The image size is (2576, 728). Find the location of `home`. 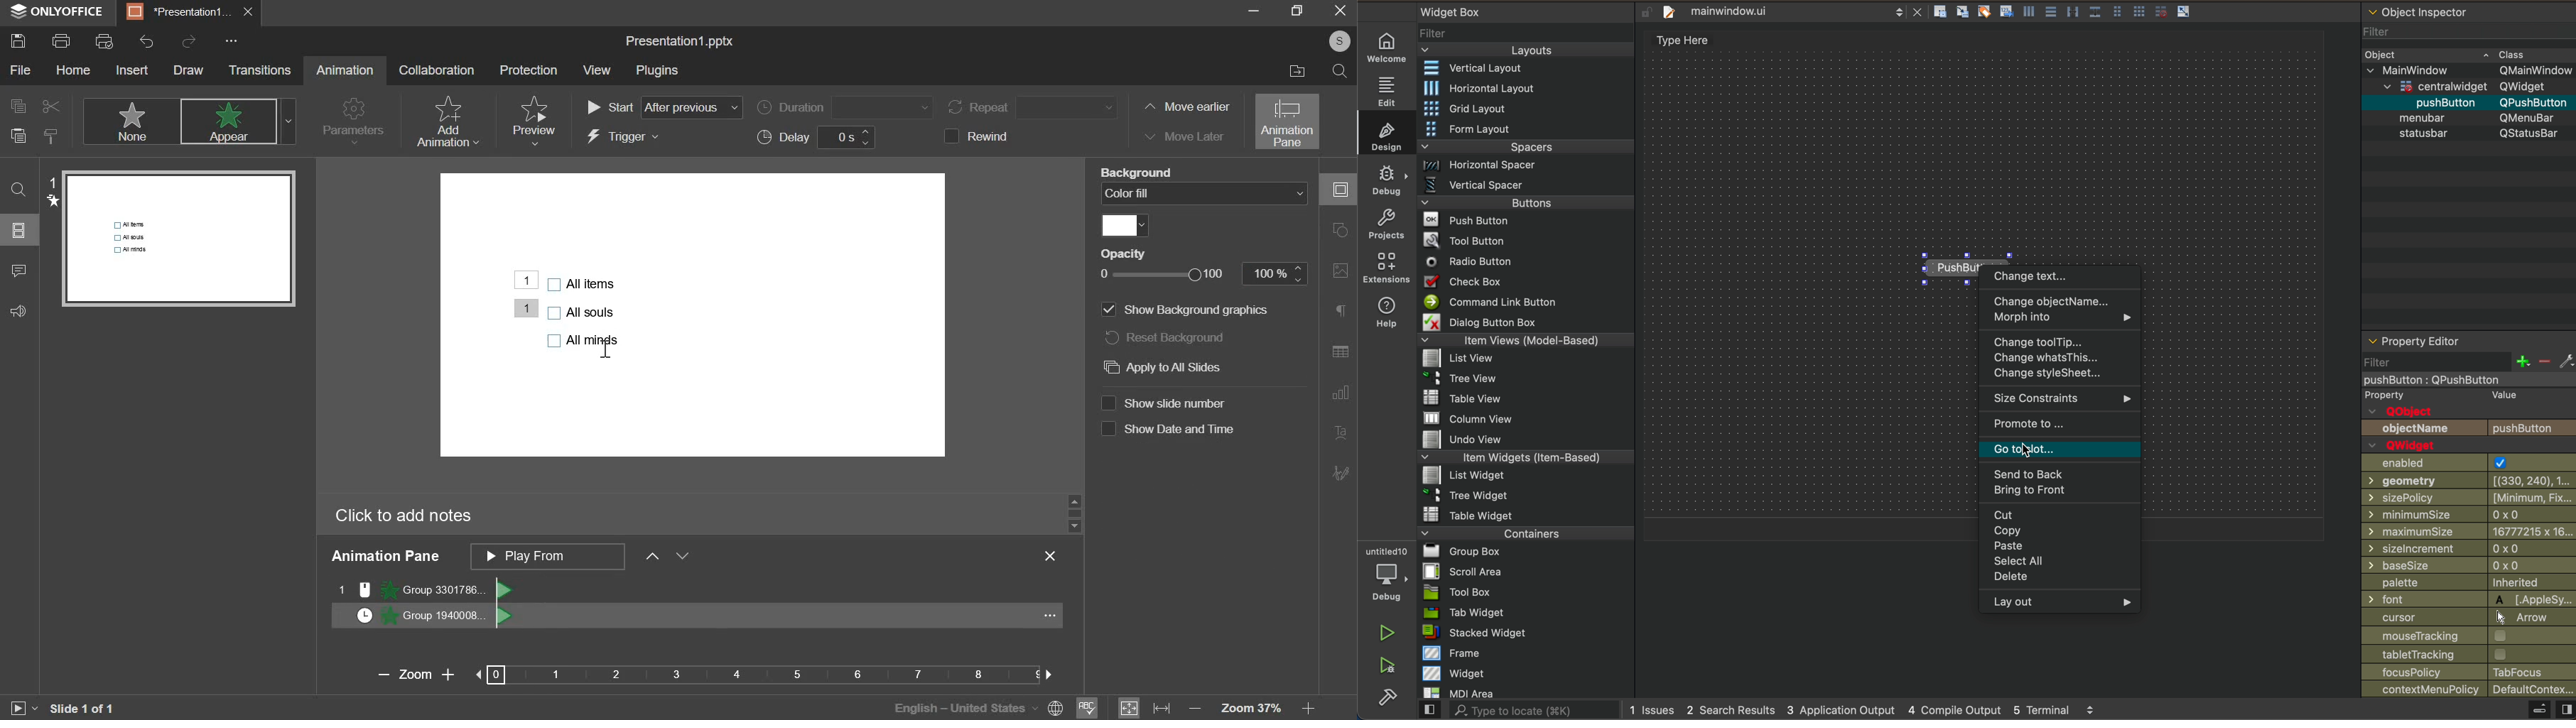

home is located at coordinates (73, 70).